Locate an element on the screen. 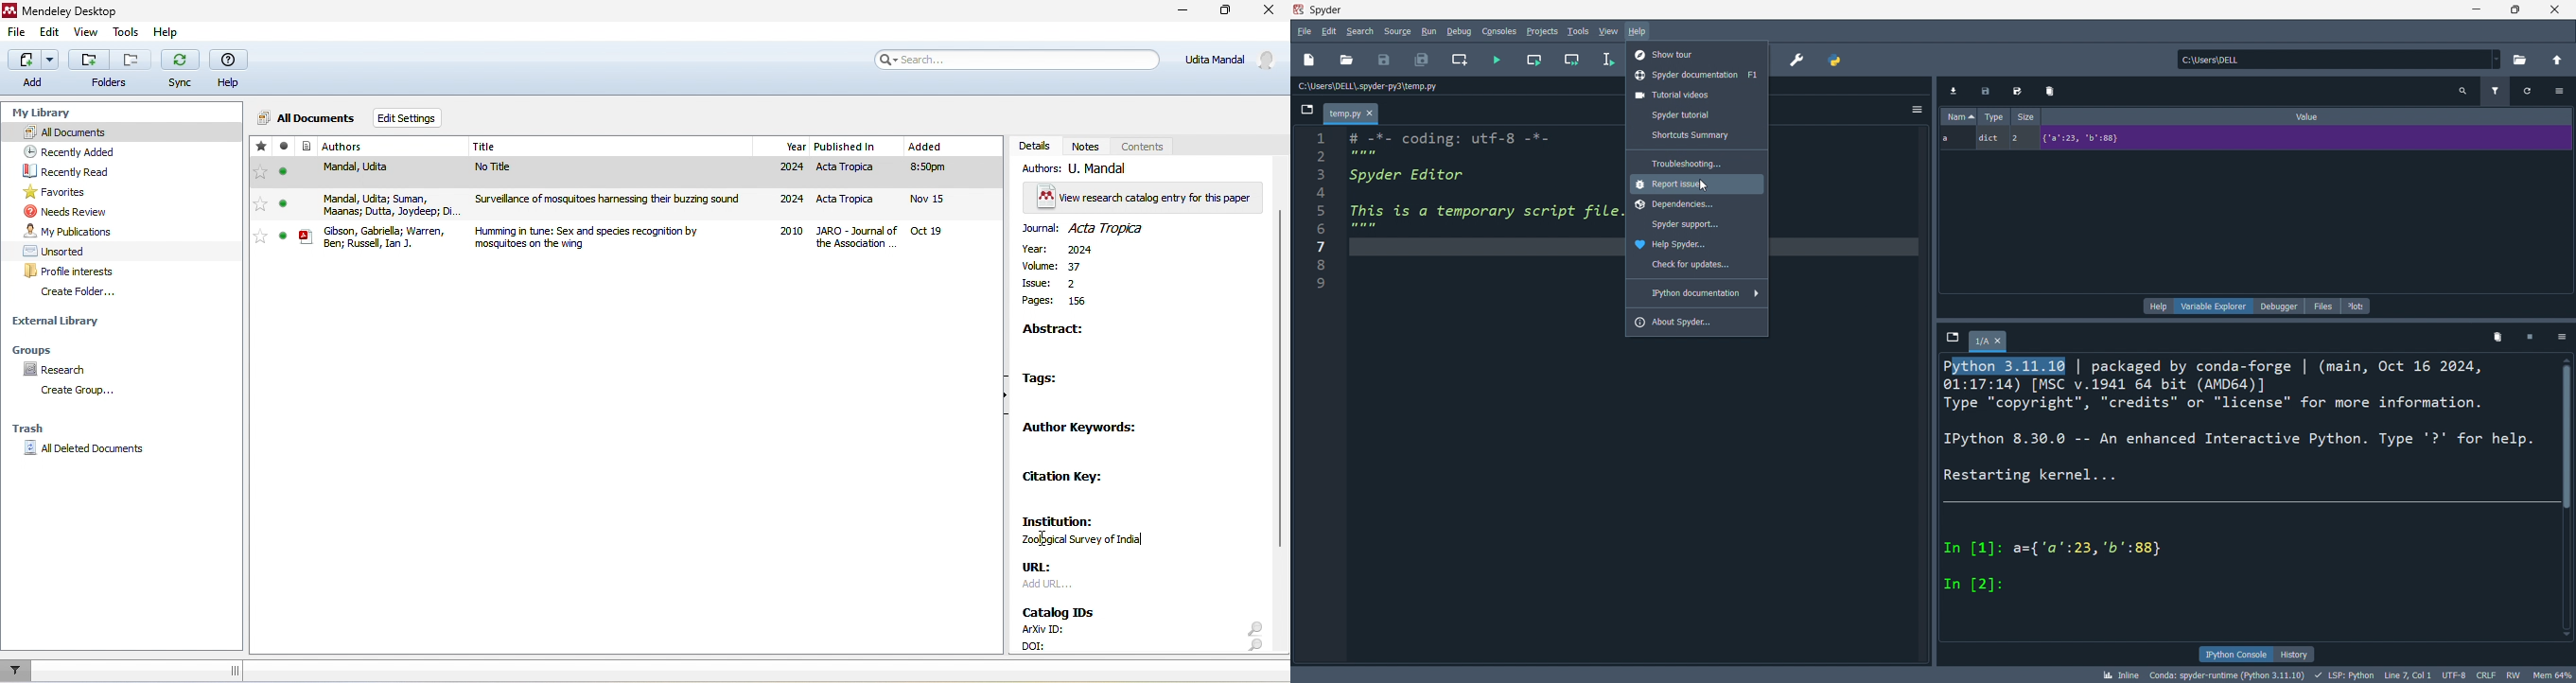 The width and height of the screenshot is (2576, 700). Settings is located at coordinates (2560, 90).